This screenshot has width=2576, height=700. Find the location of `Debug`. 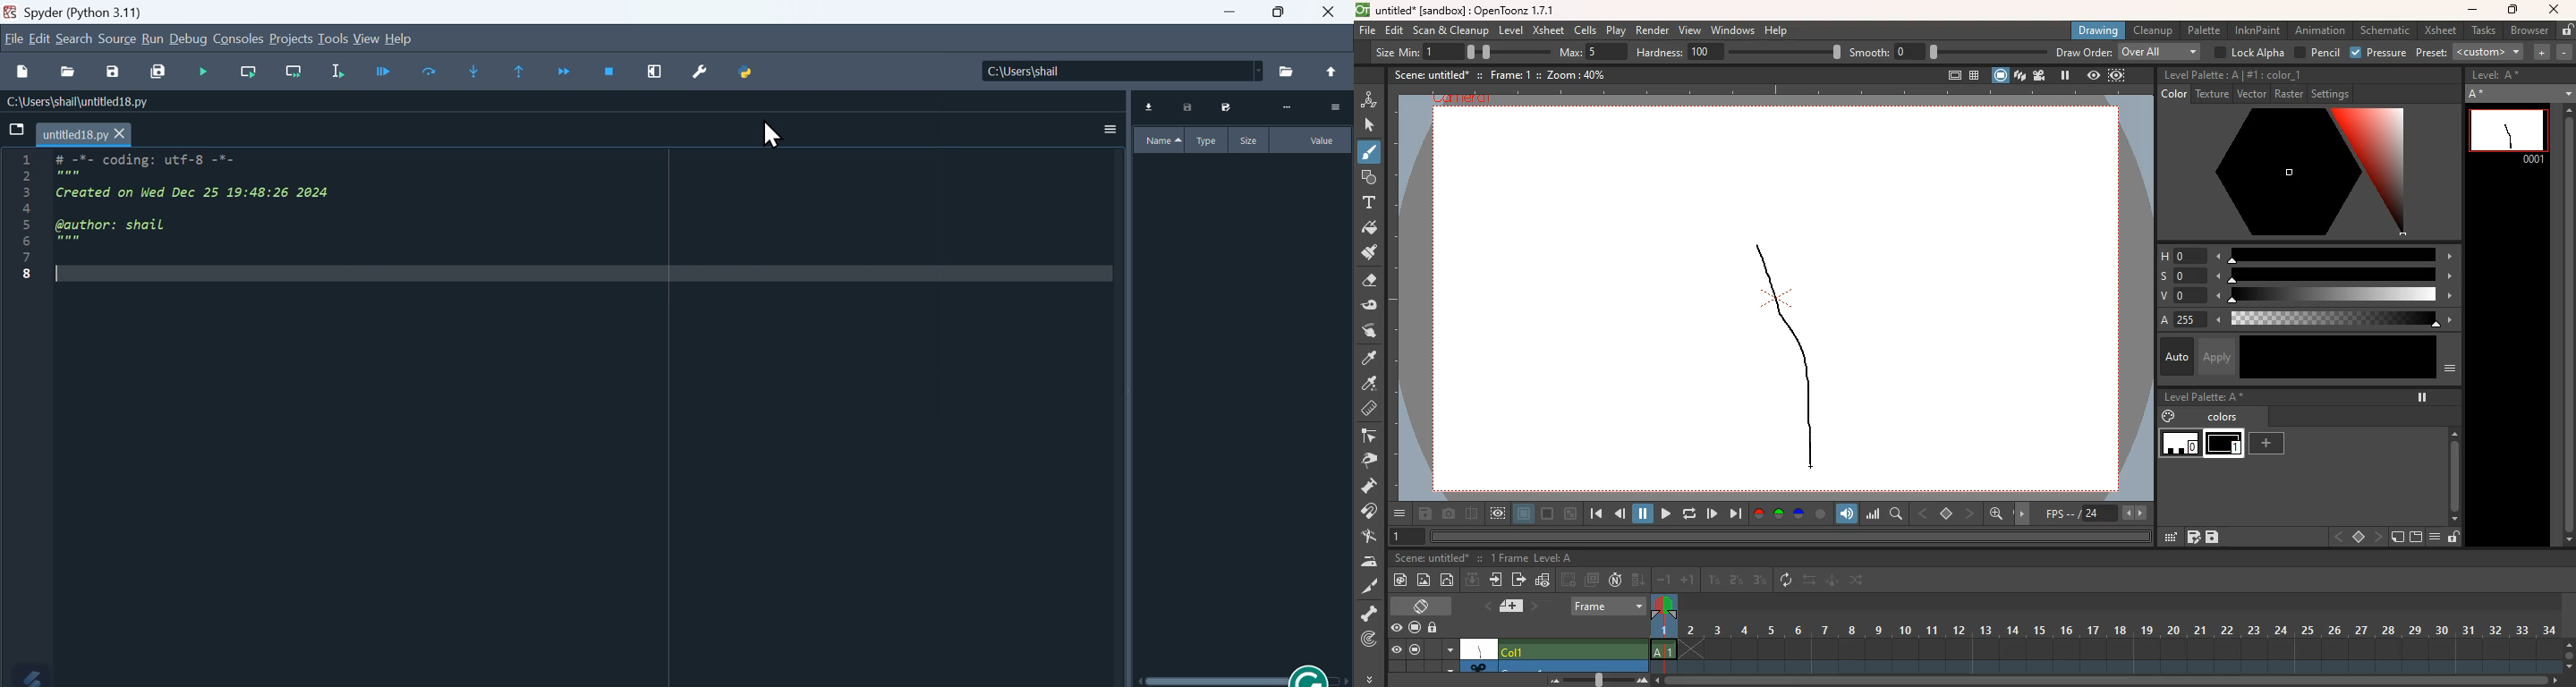

Debug is located at coordinates (190, 37).